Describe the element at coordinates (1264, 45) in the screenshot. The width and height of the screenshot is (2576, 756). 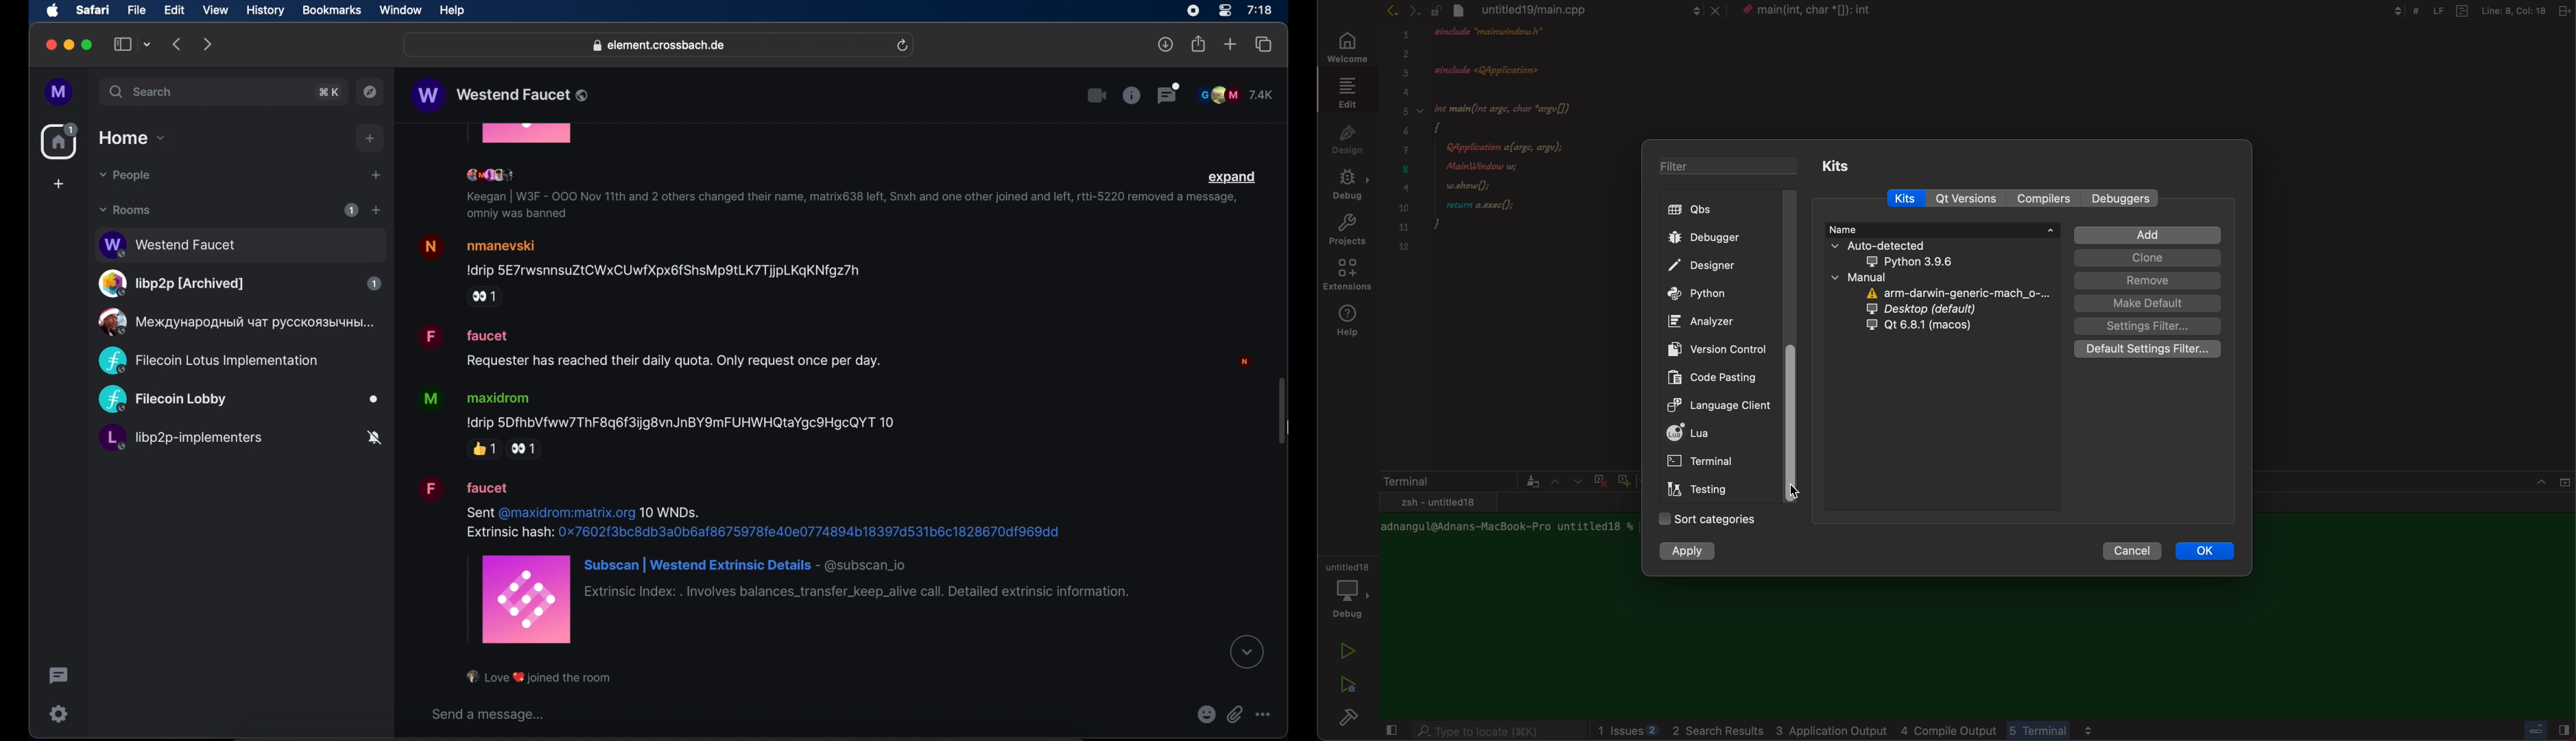
I see `show tab overview` at that location.